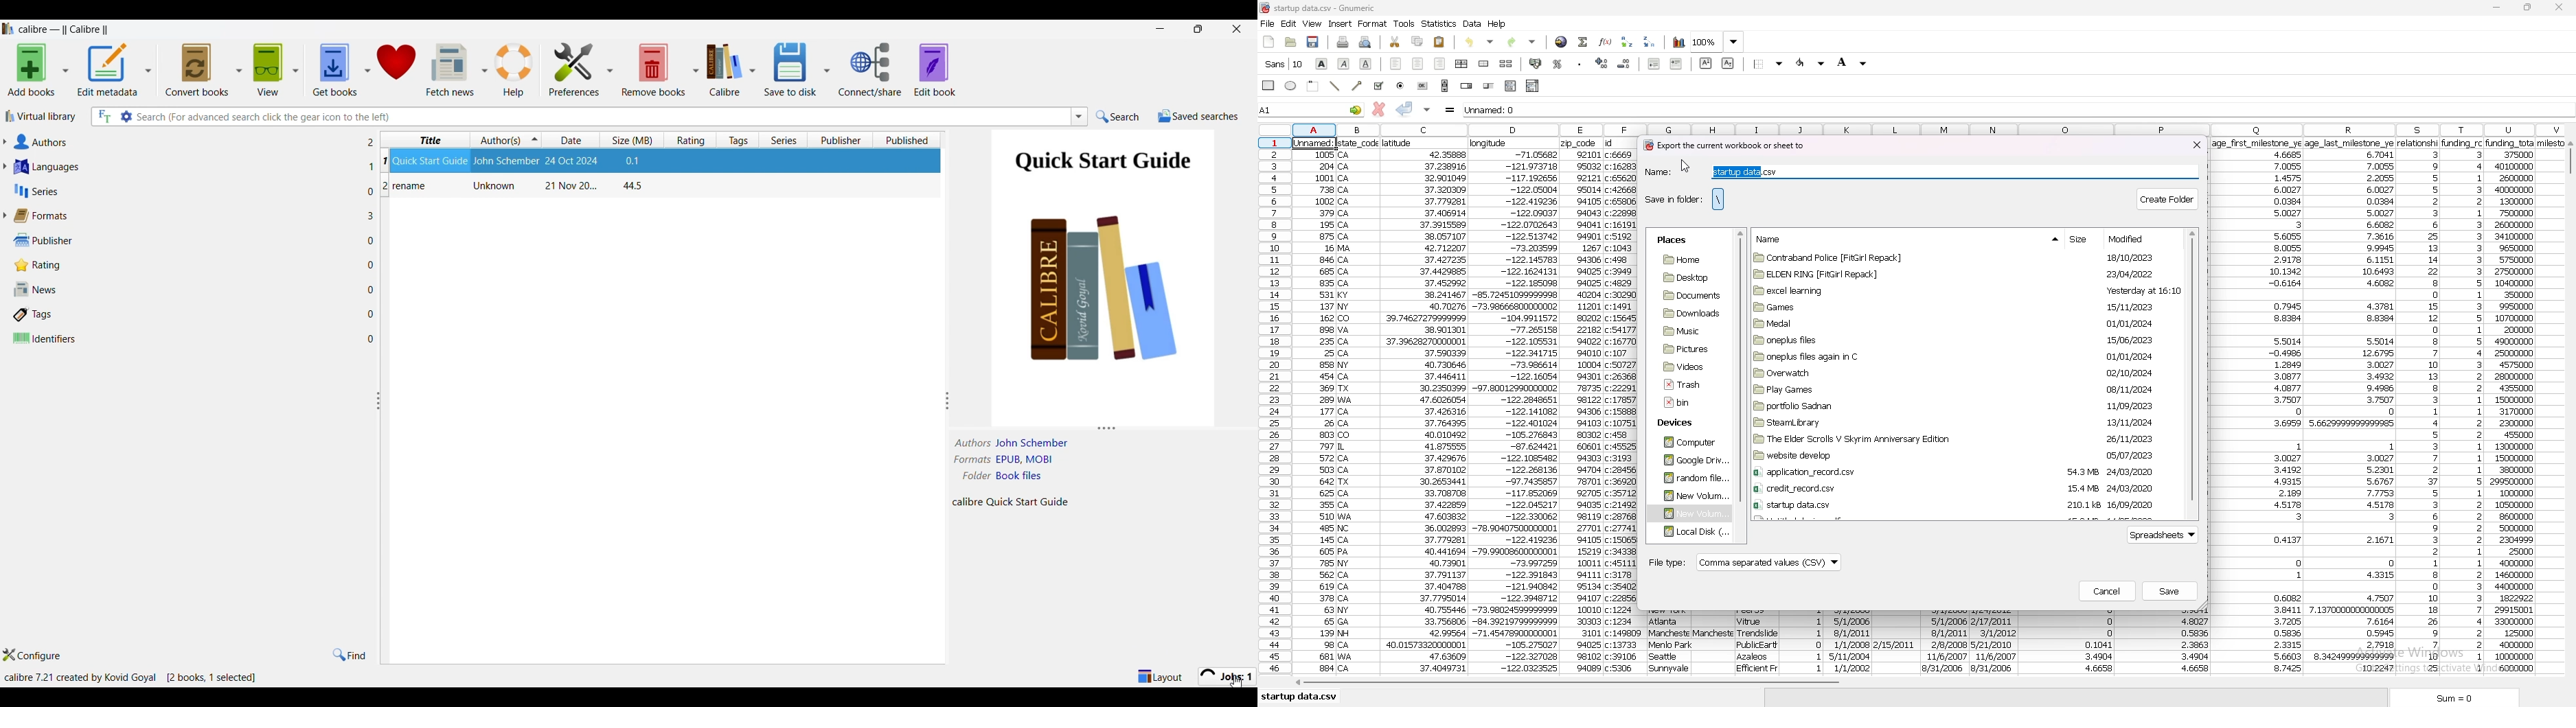 The width and height of the screenshot is (2576, 728). Describe the element at coordinates (1358, 85) in the screenshot. I see `arrowed line` at that location.